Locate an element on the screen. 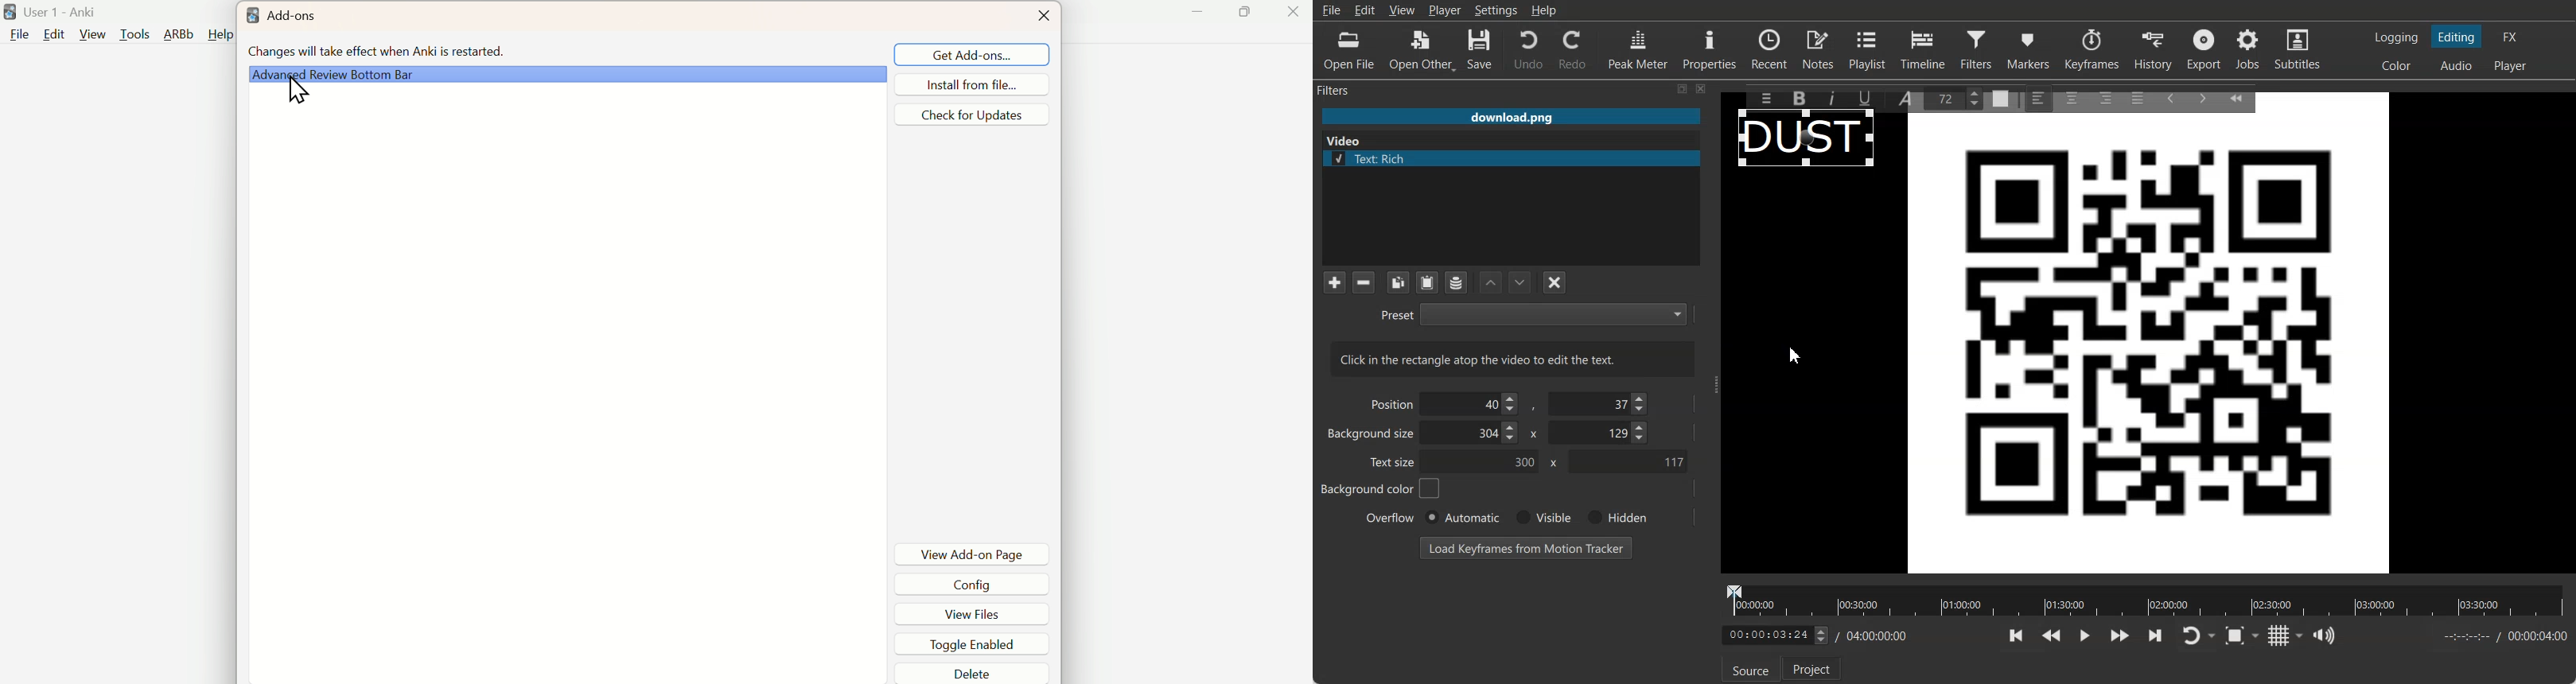  Settings is located at coordinates (1496, 10).